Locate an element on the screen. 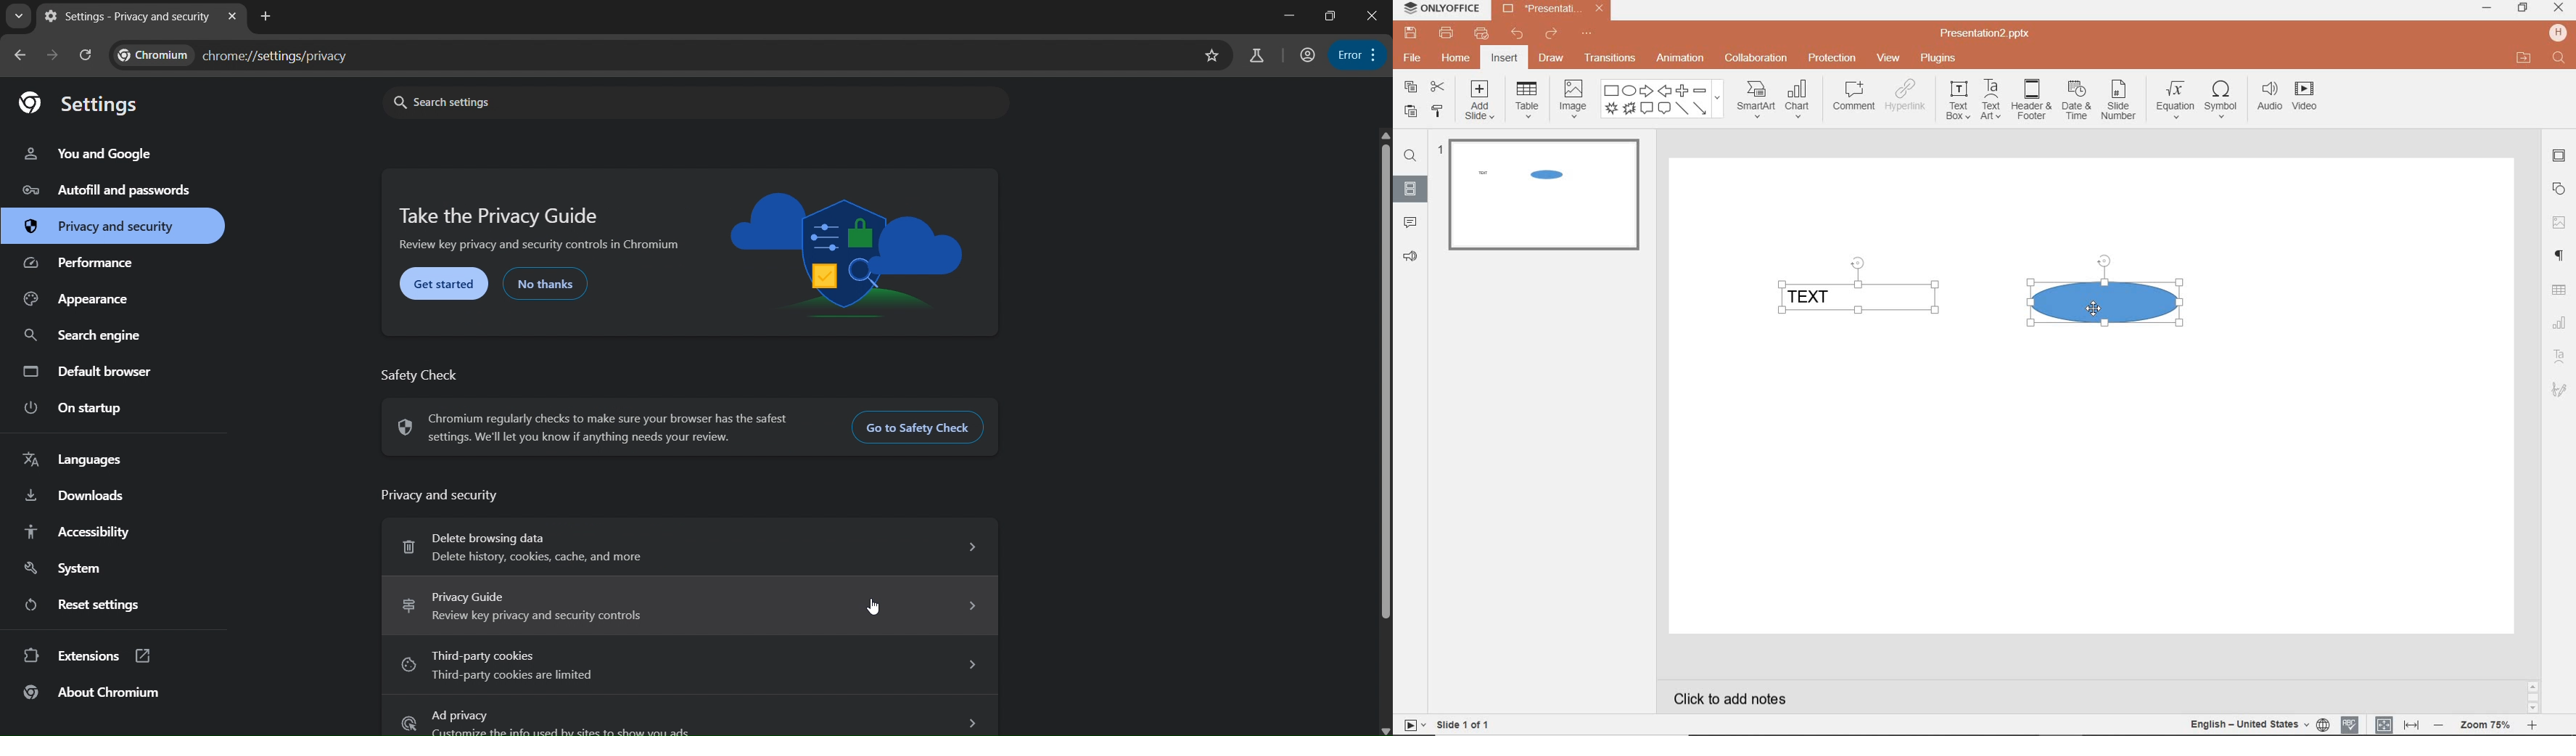  minimize is located at coordinates (1283, 14).